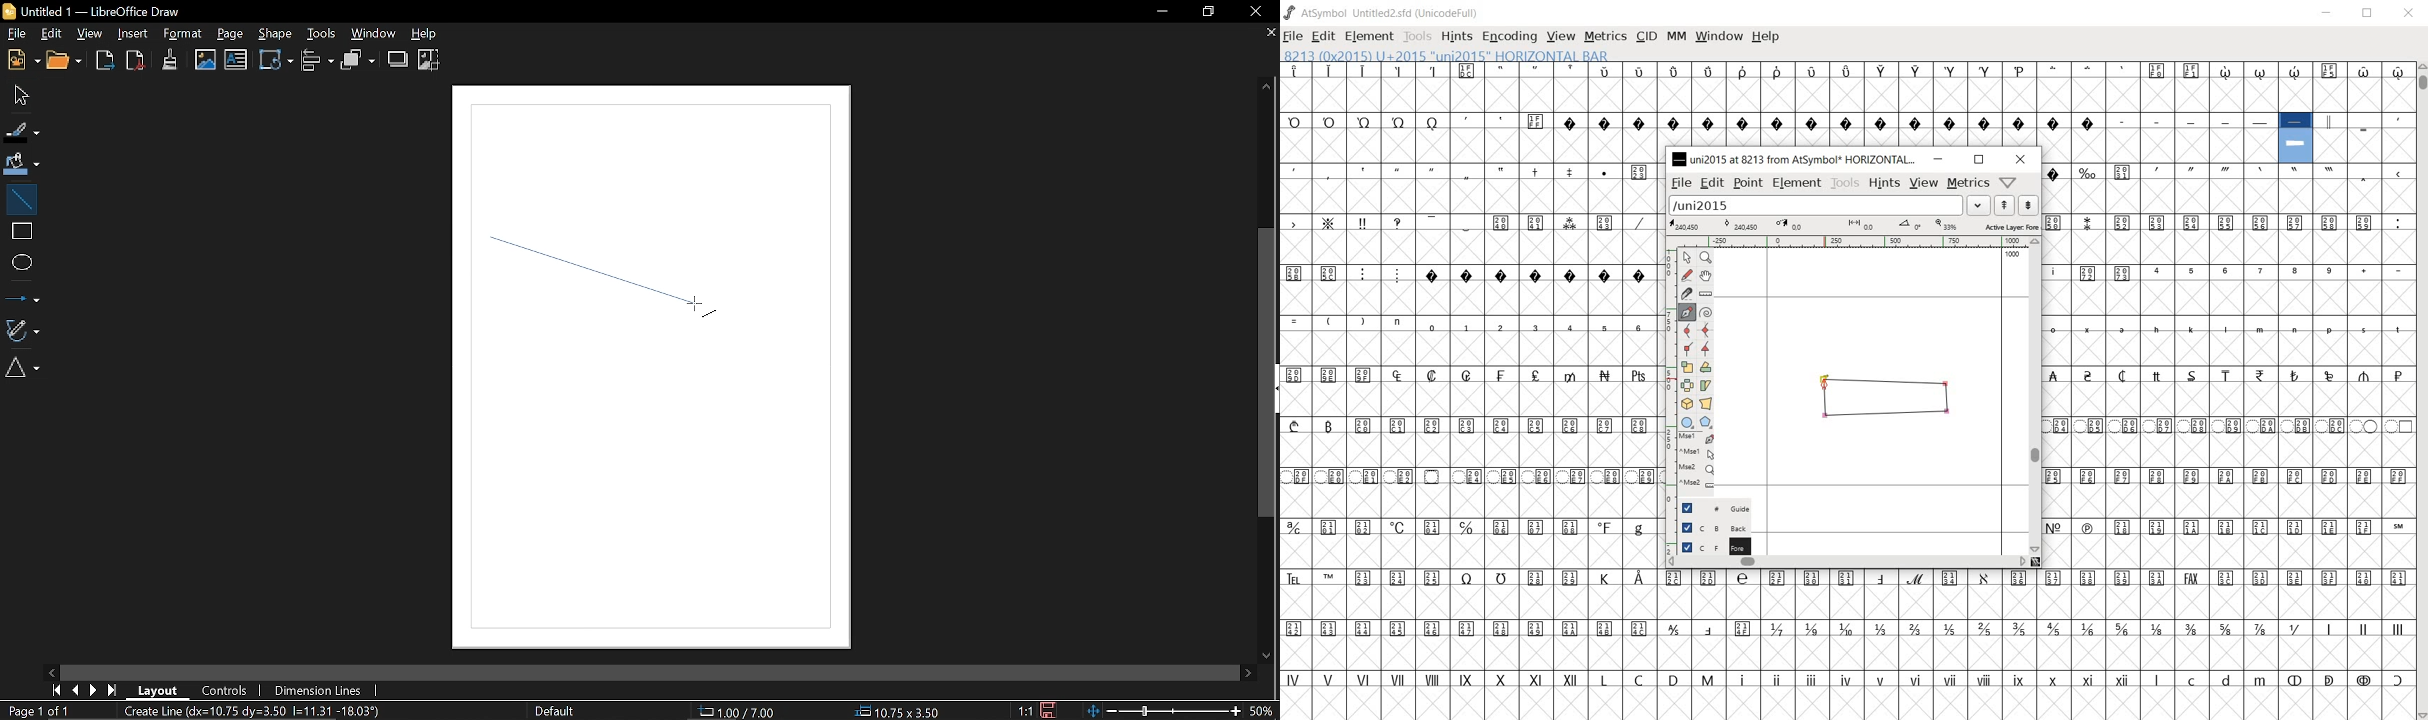  Describe the element at coordinates (206, 60) in the screenshot. I see `Insert image` at that location.